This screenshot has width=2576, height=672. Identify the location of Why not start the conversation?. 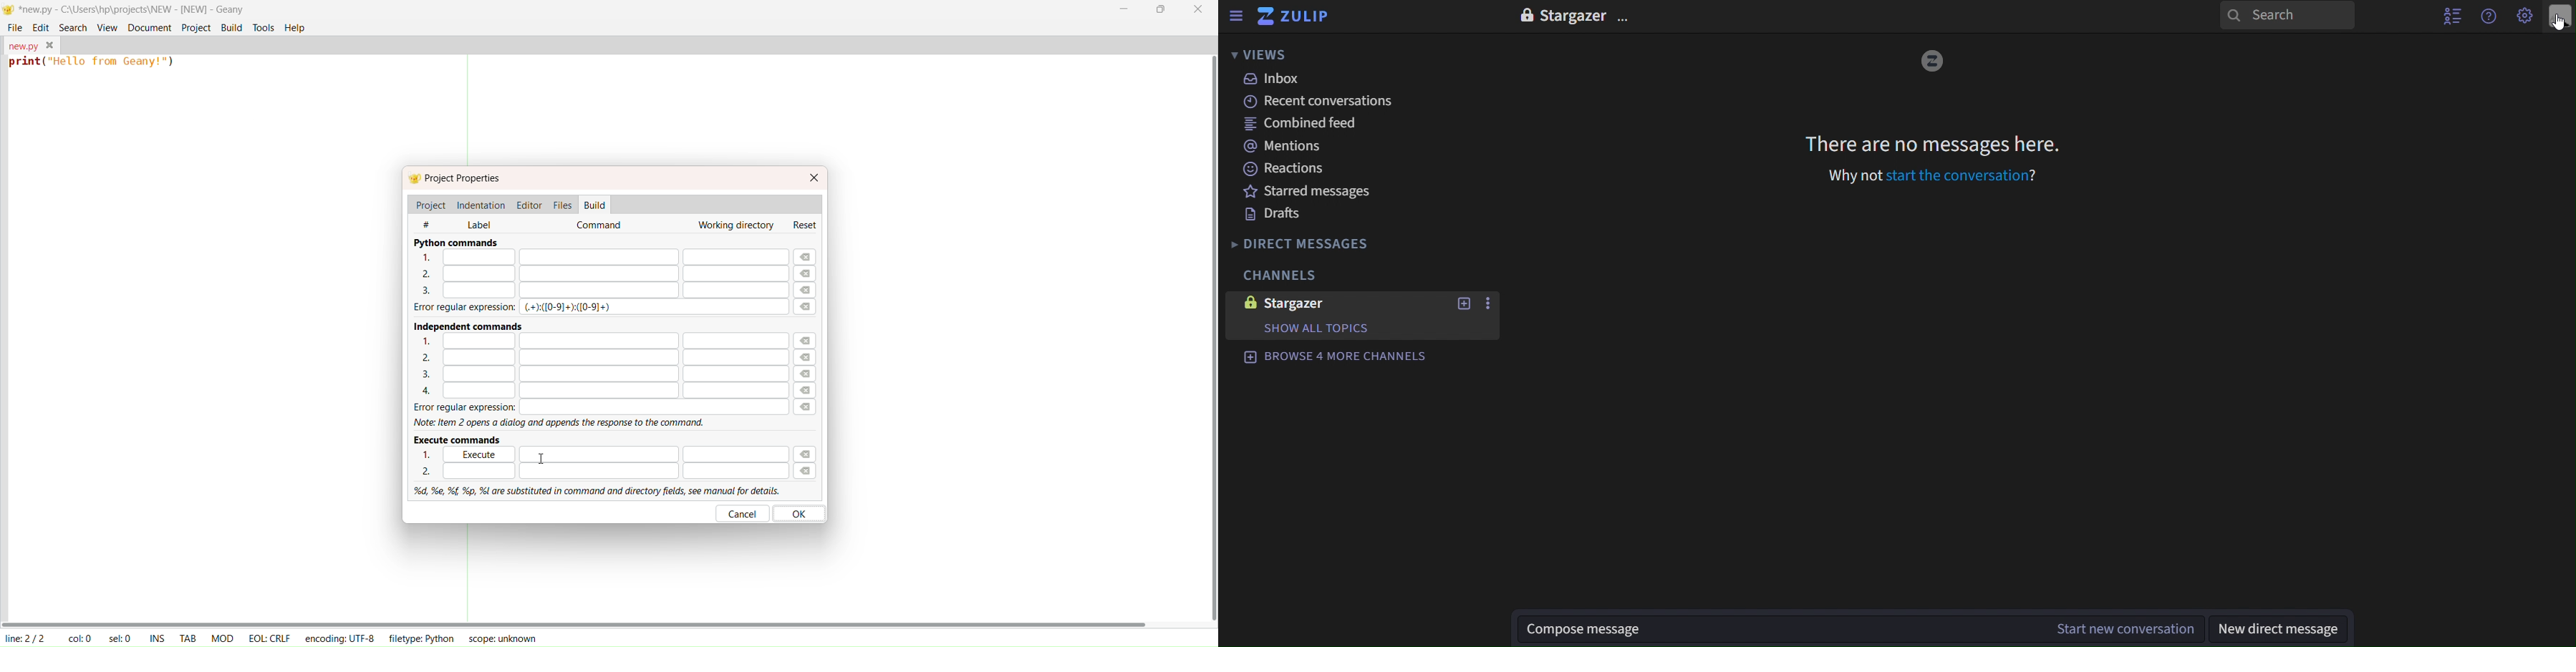
(1932, 176).